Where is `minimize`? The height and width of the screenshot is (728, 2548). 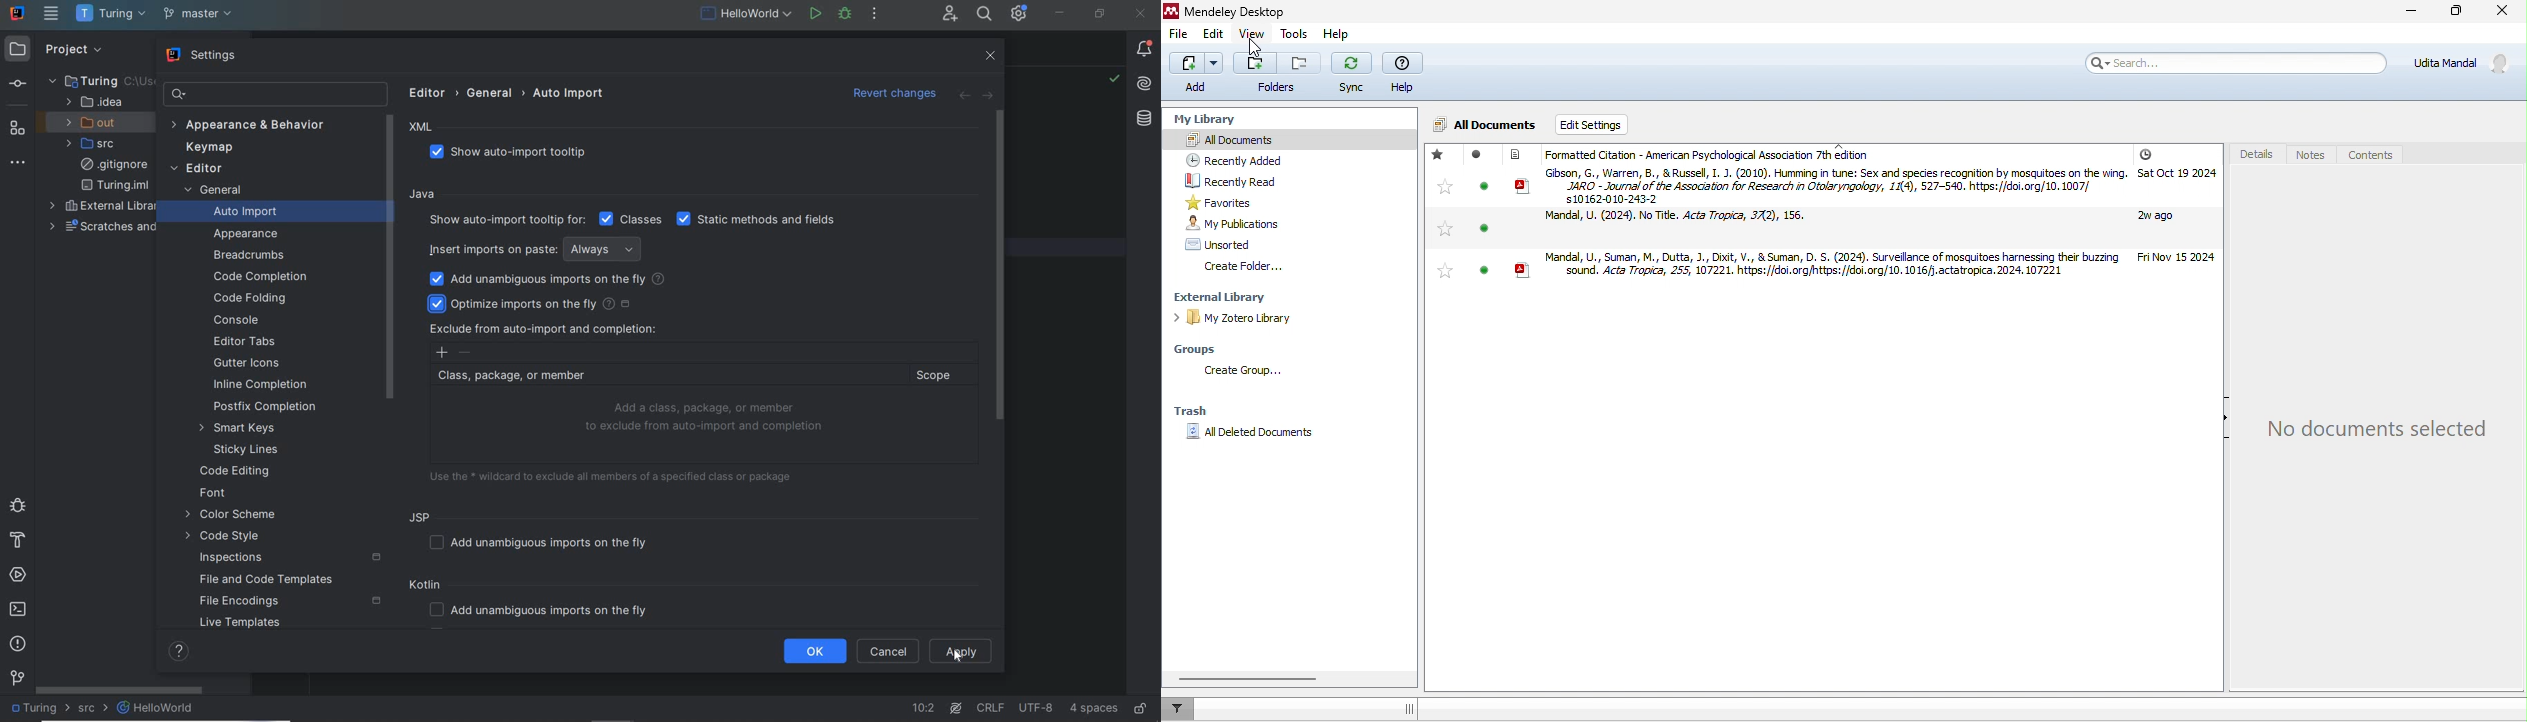 minimize is located at coordinates (2410, 13).